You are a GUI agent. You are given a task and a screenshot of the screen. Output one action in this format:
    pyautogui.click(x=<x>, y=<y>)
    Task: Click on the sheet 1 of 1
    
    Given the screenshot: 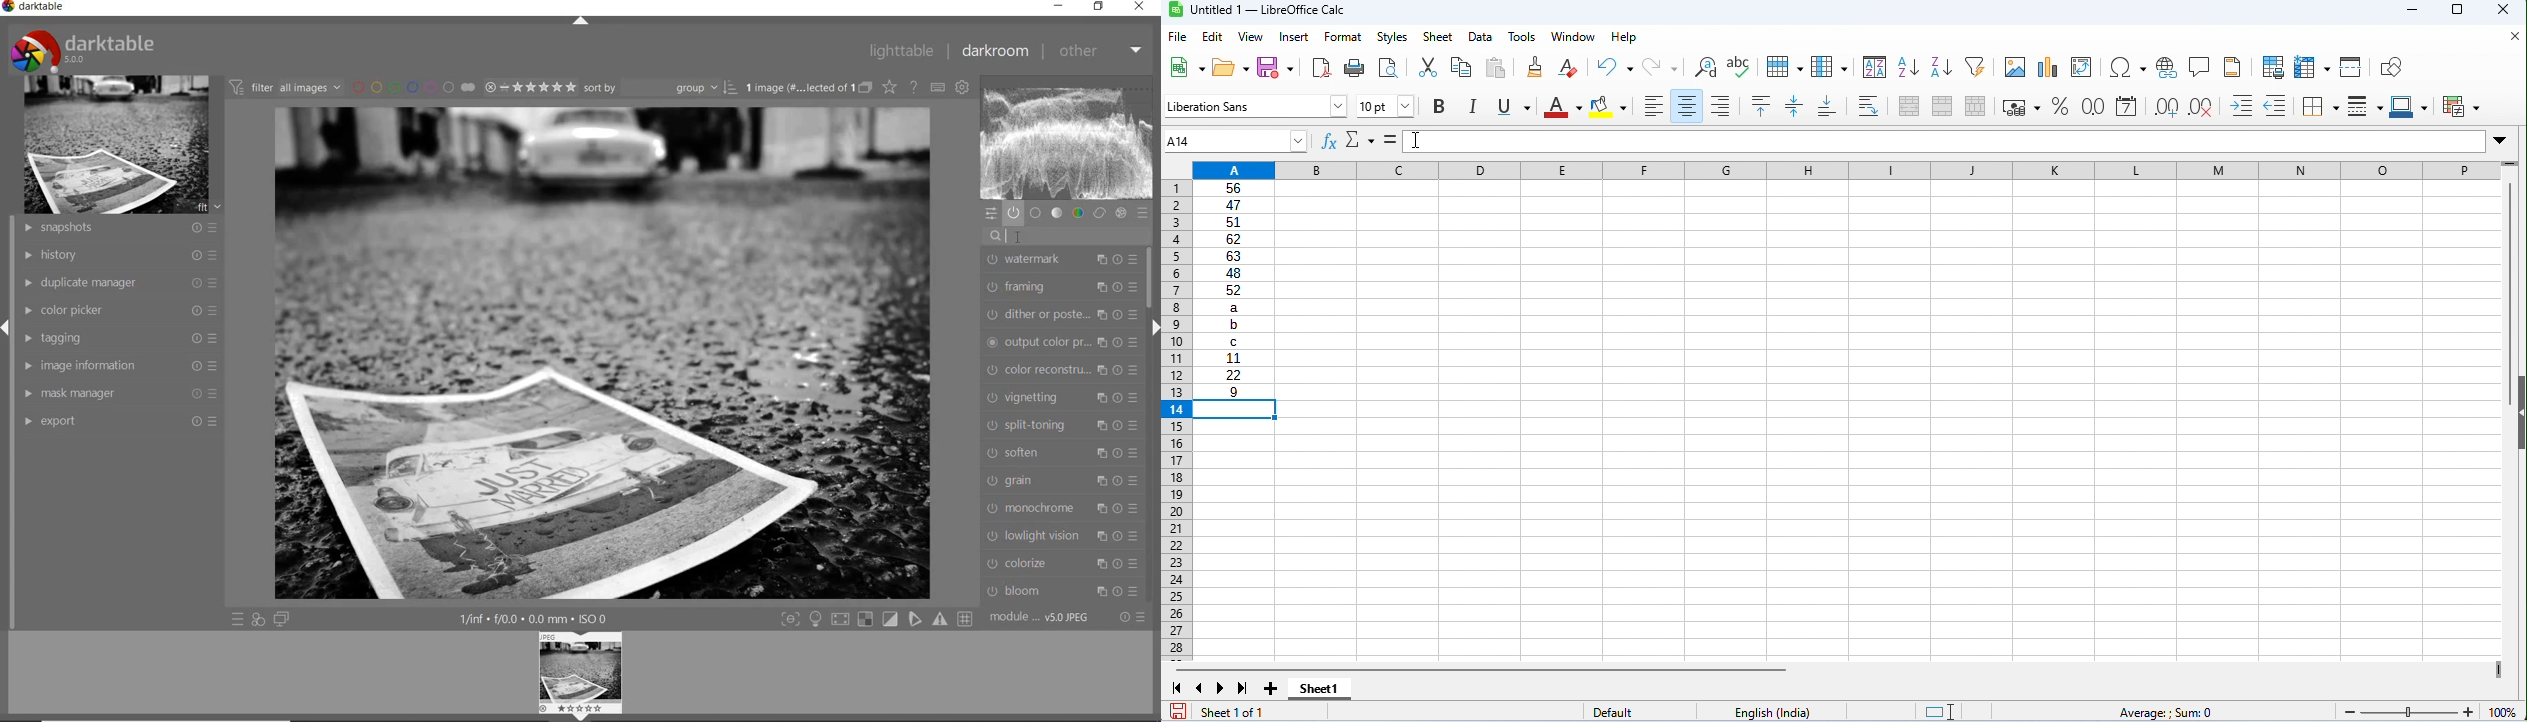 What is the action you would take?
    pyautogui.click(x=1258, y=711)
    